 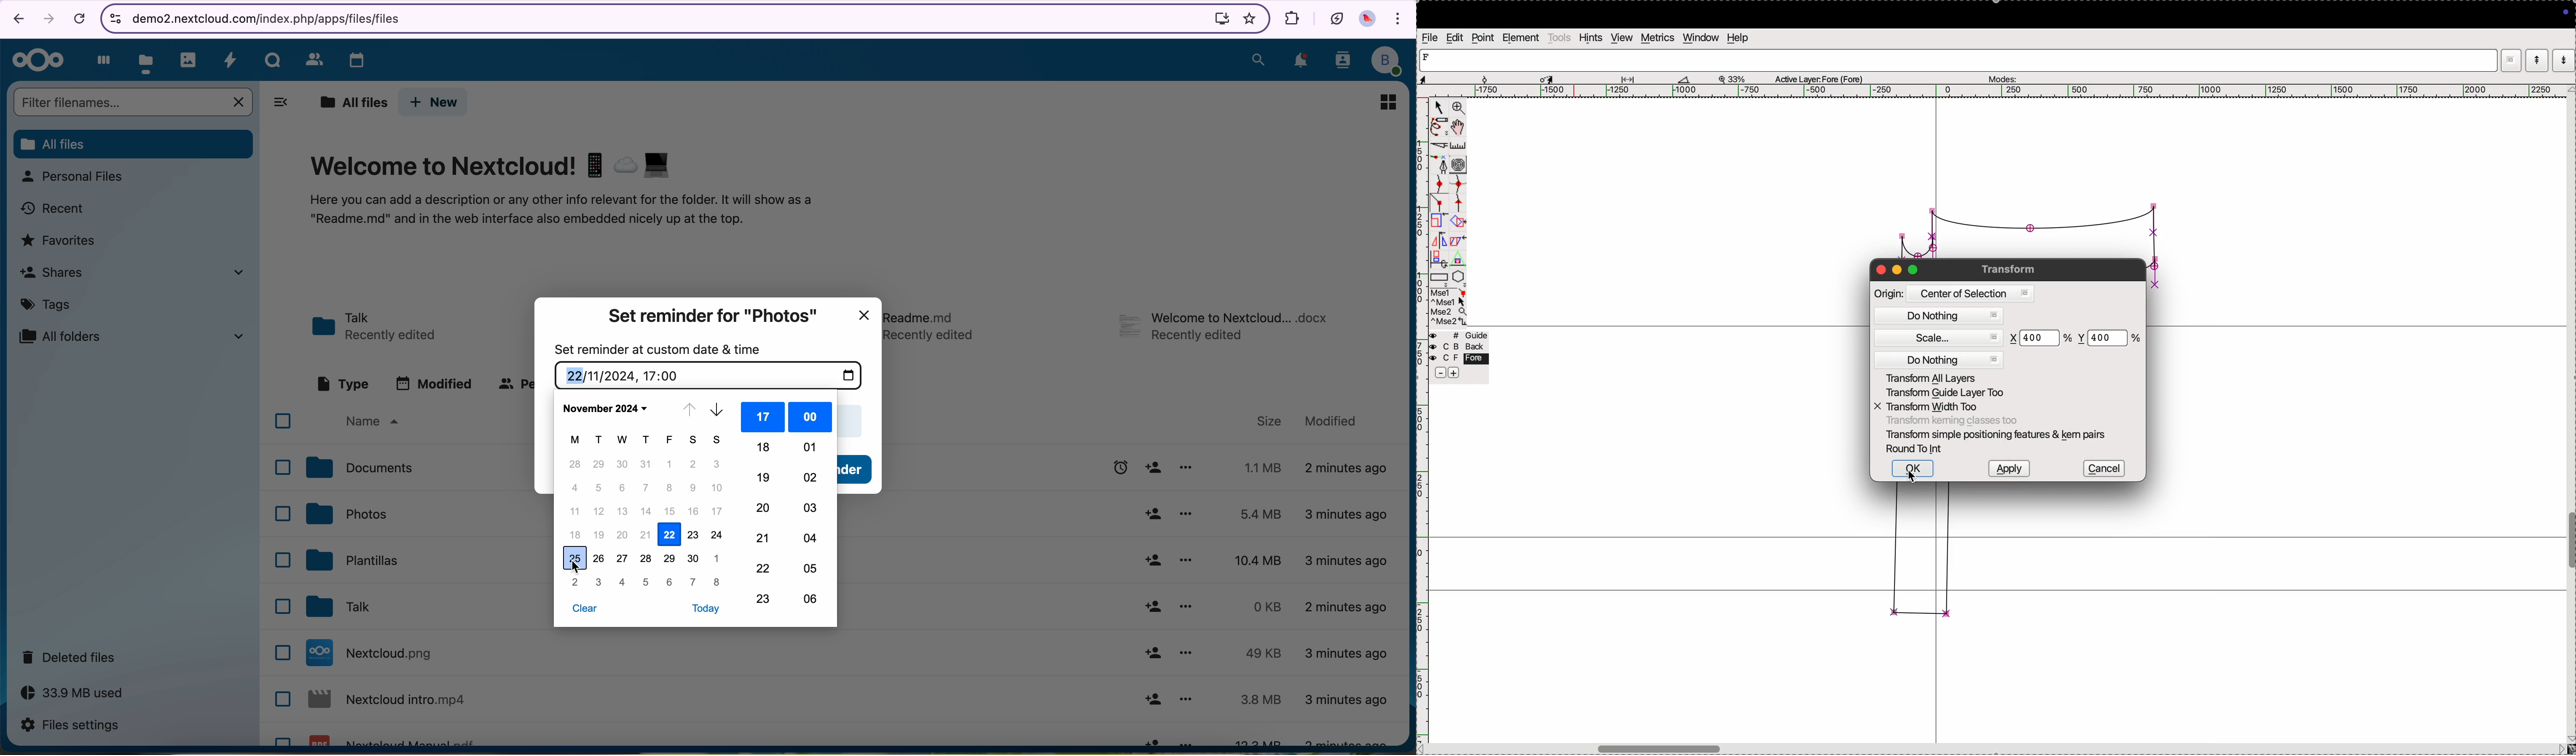 What do you see at coordinates (717, 464) in the screenshot?
I see `3` at bounding box center [717, 464].